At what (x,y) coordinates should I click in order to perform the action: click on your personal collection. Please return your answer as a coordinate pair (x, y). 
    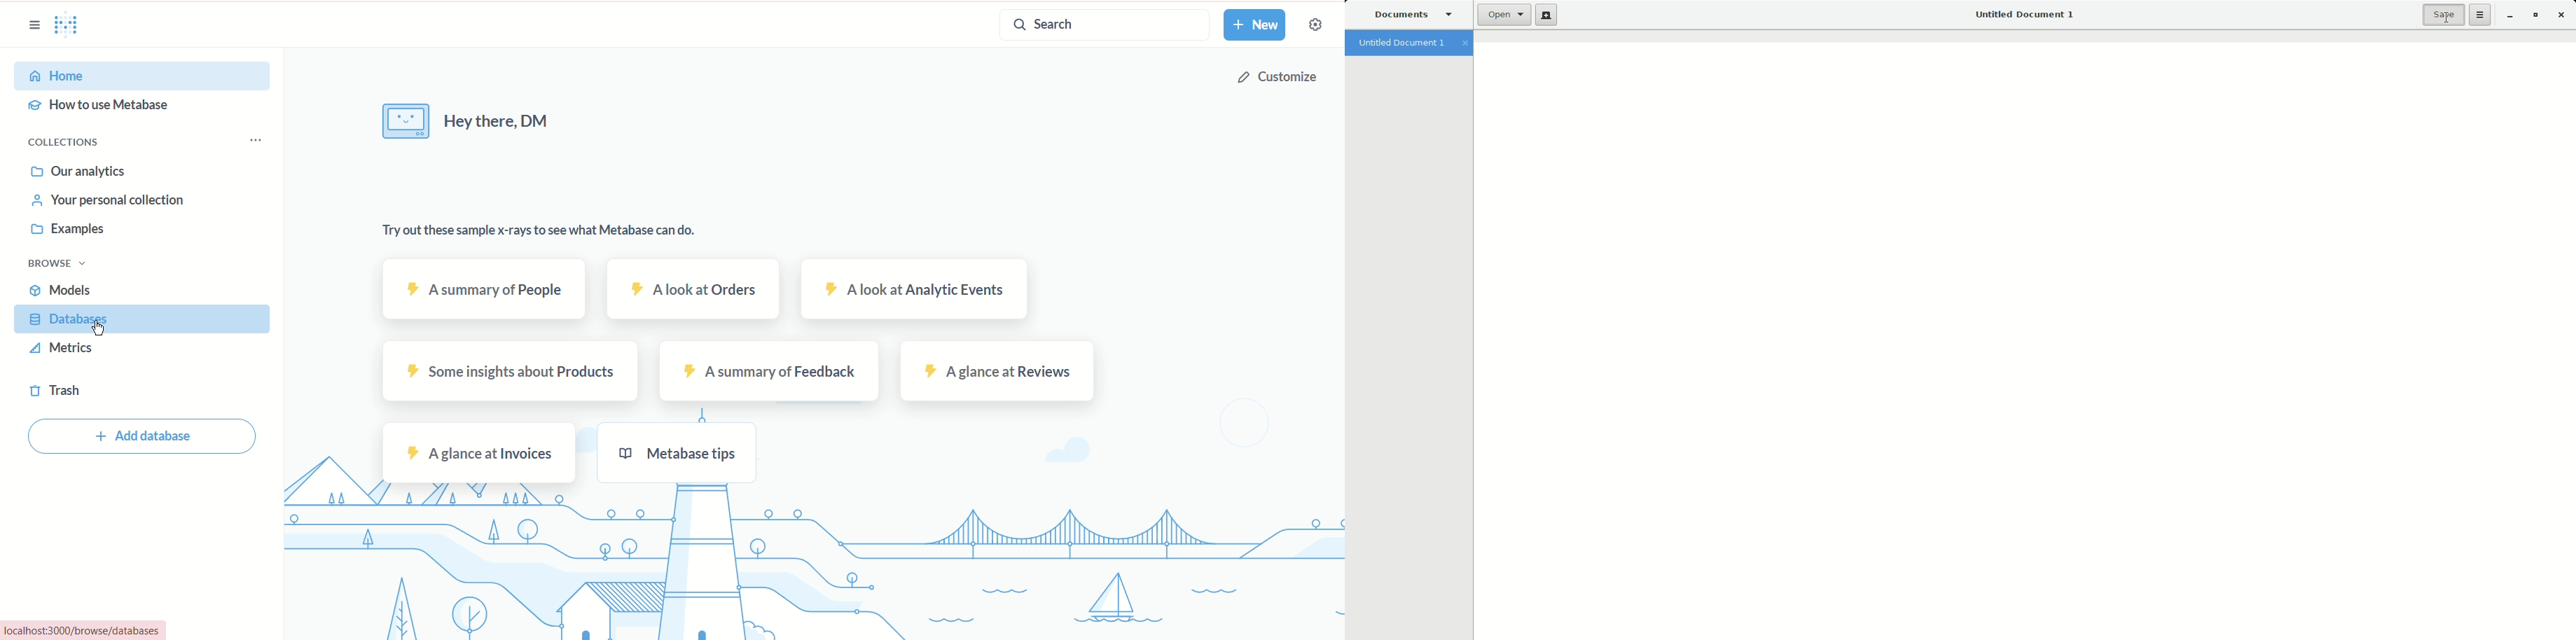
    Looking at the image, I should click on (109, 201).